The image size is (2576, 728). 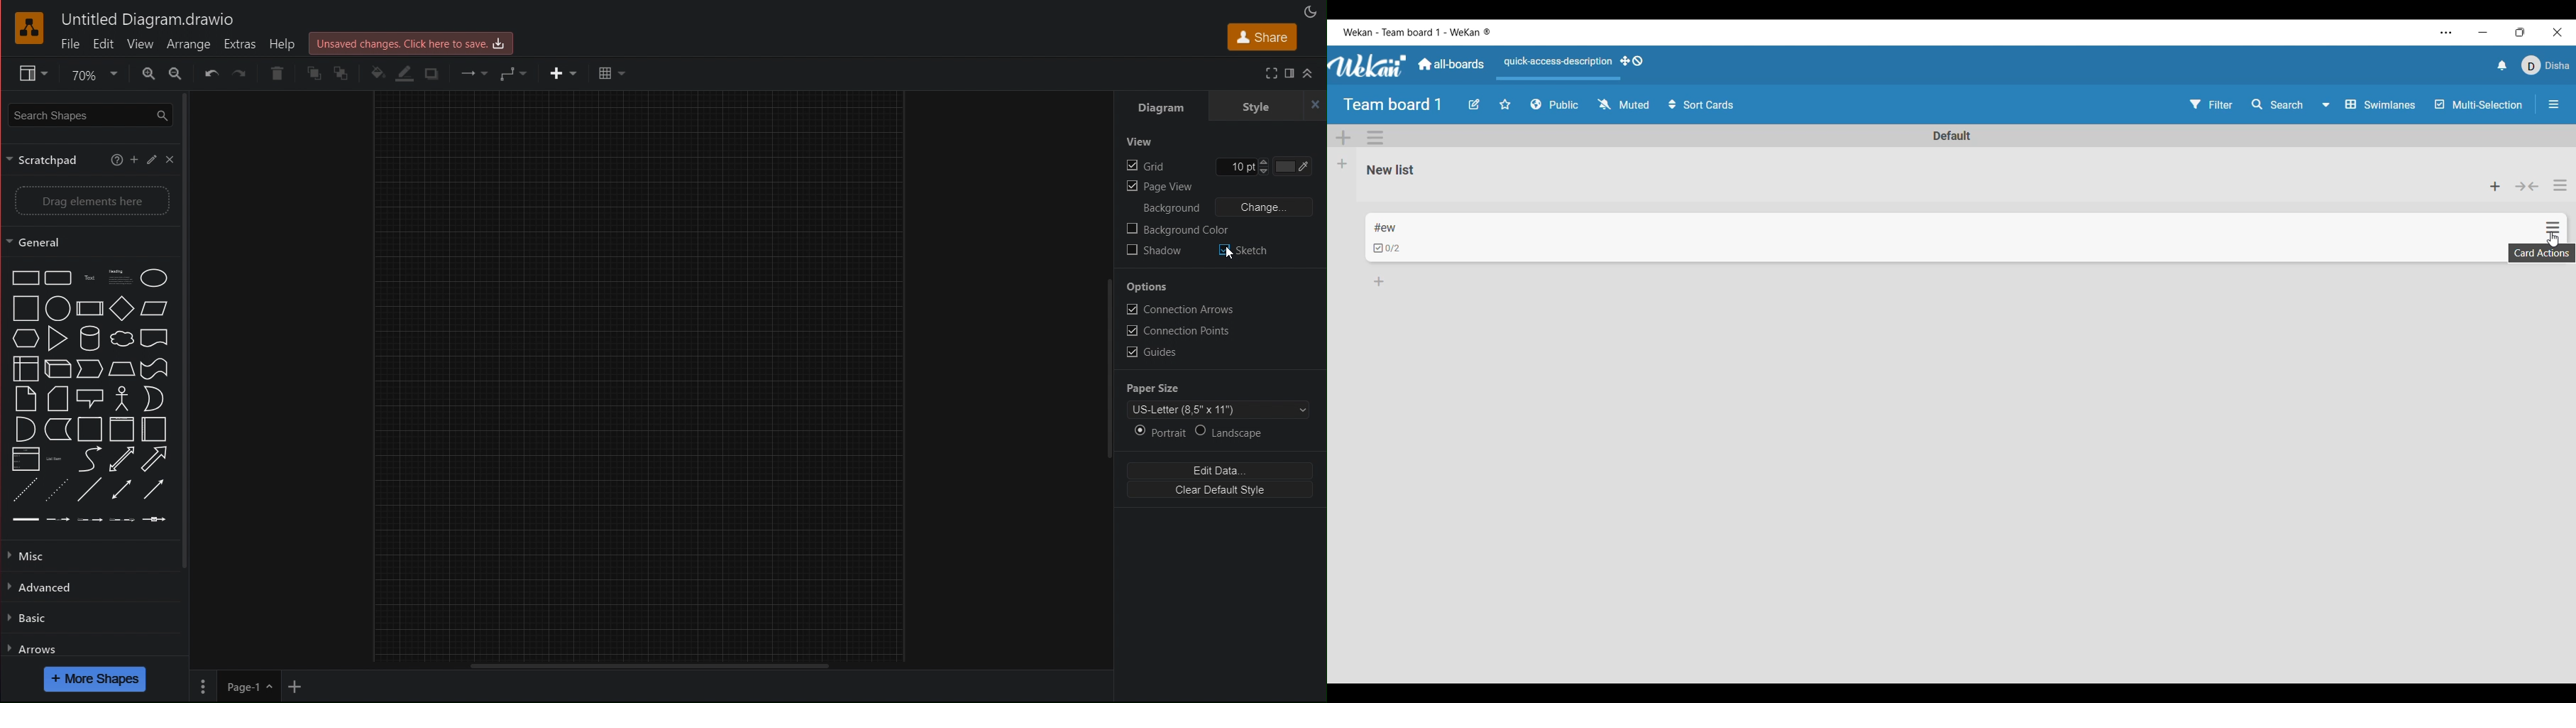 I want to click on decrease grid pt, so click(x=1265, y=172).